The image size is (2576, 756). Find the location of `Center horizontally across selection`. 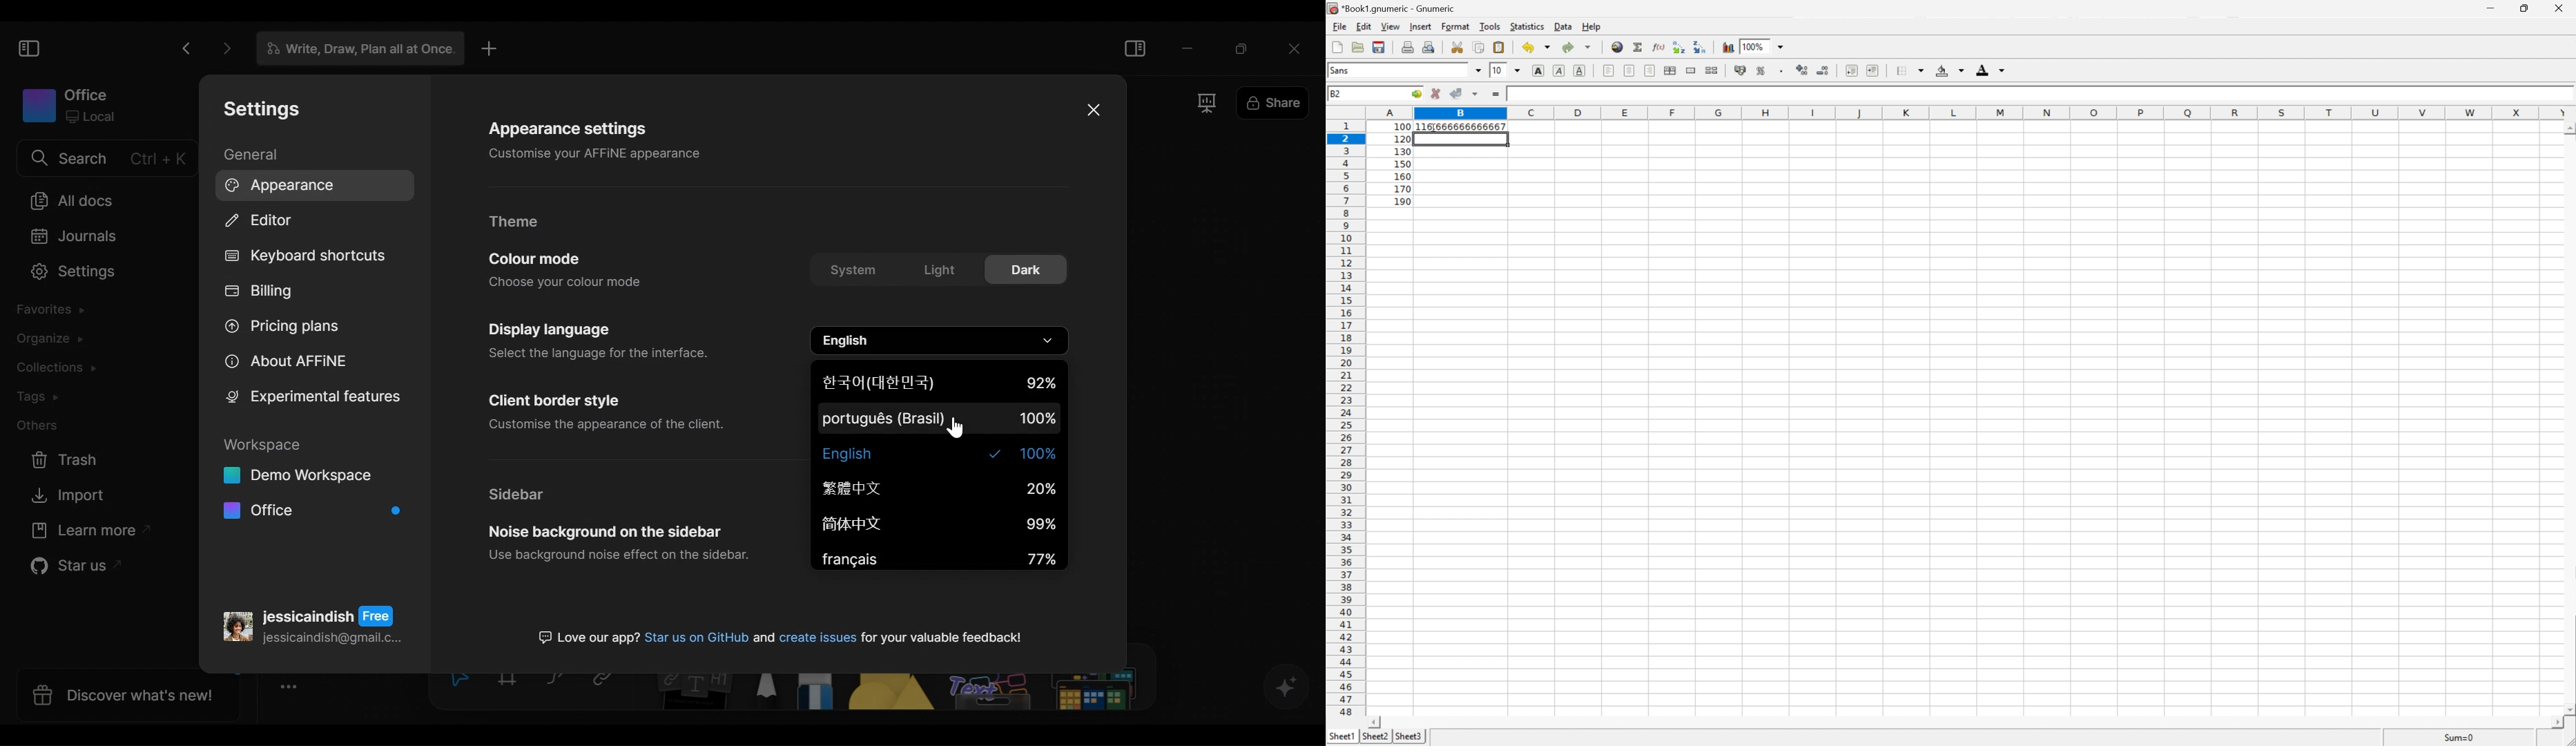

Center horizontally across selection is located at coordinates (1670, 70).